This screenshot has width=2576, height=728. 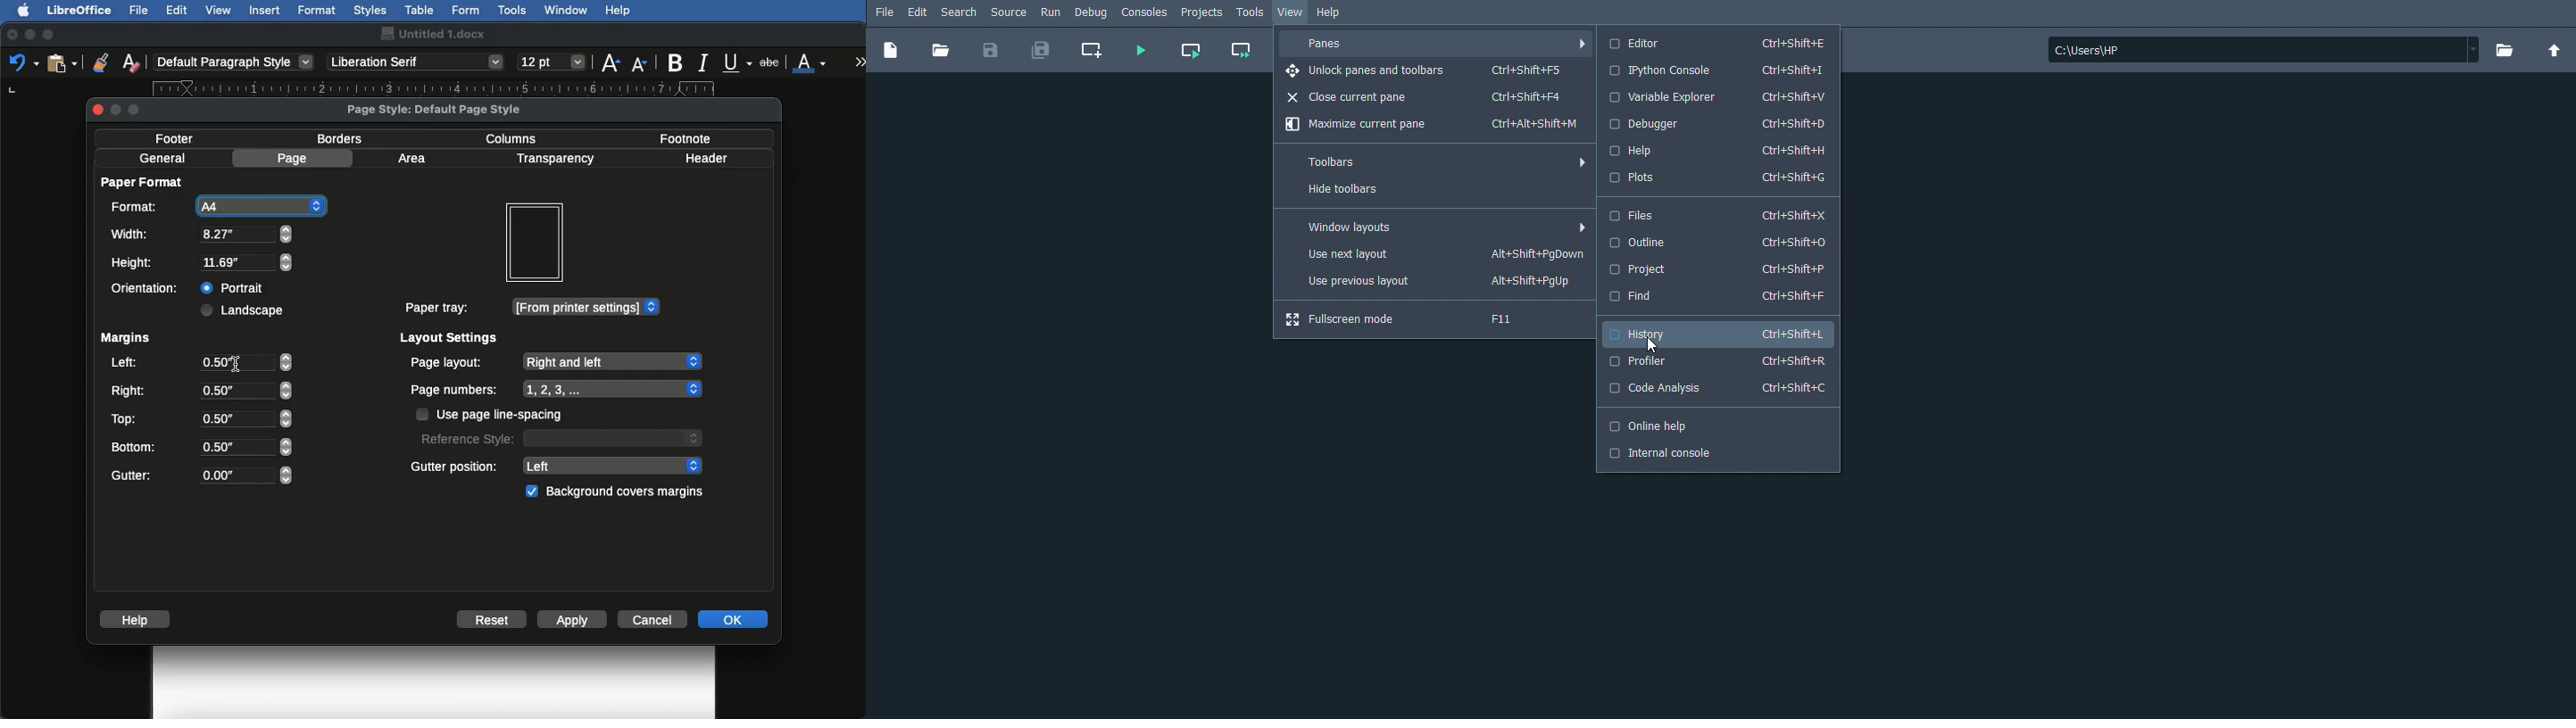 I want to click on File location, so click(x=2264, y=49).